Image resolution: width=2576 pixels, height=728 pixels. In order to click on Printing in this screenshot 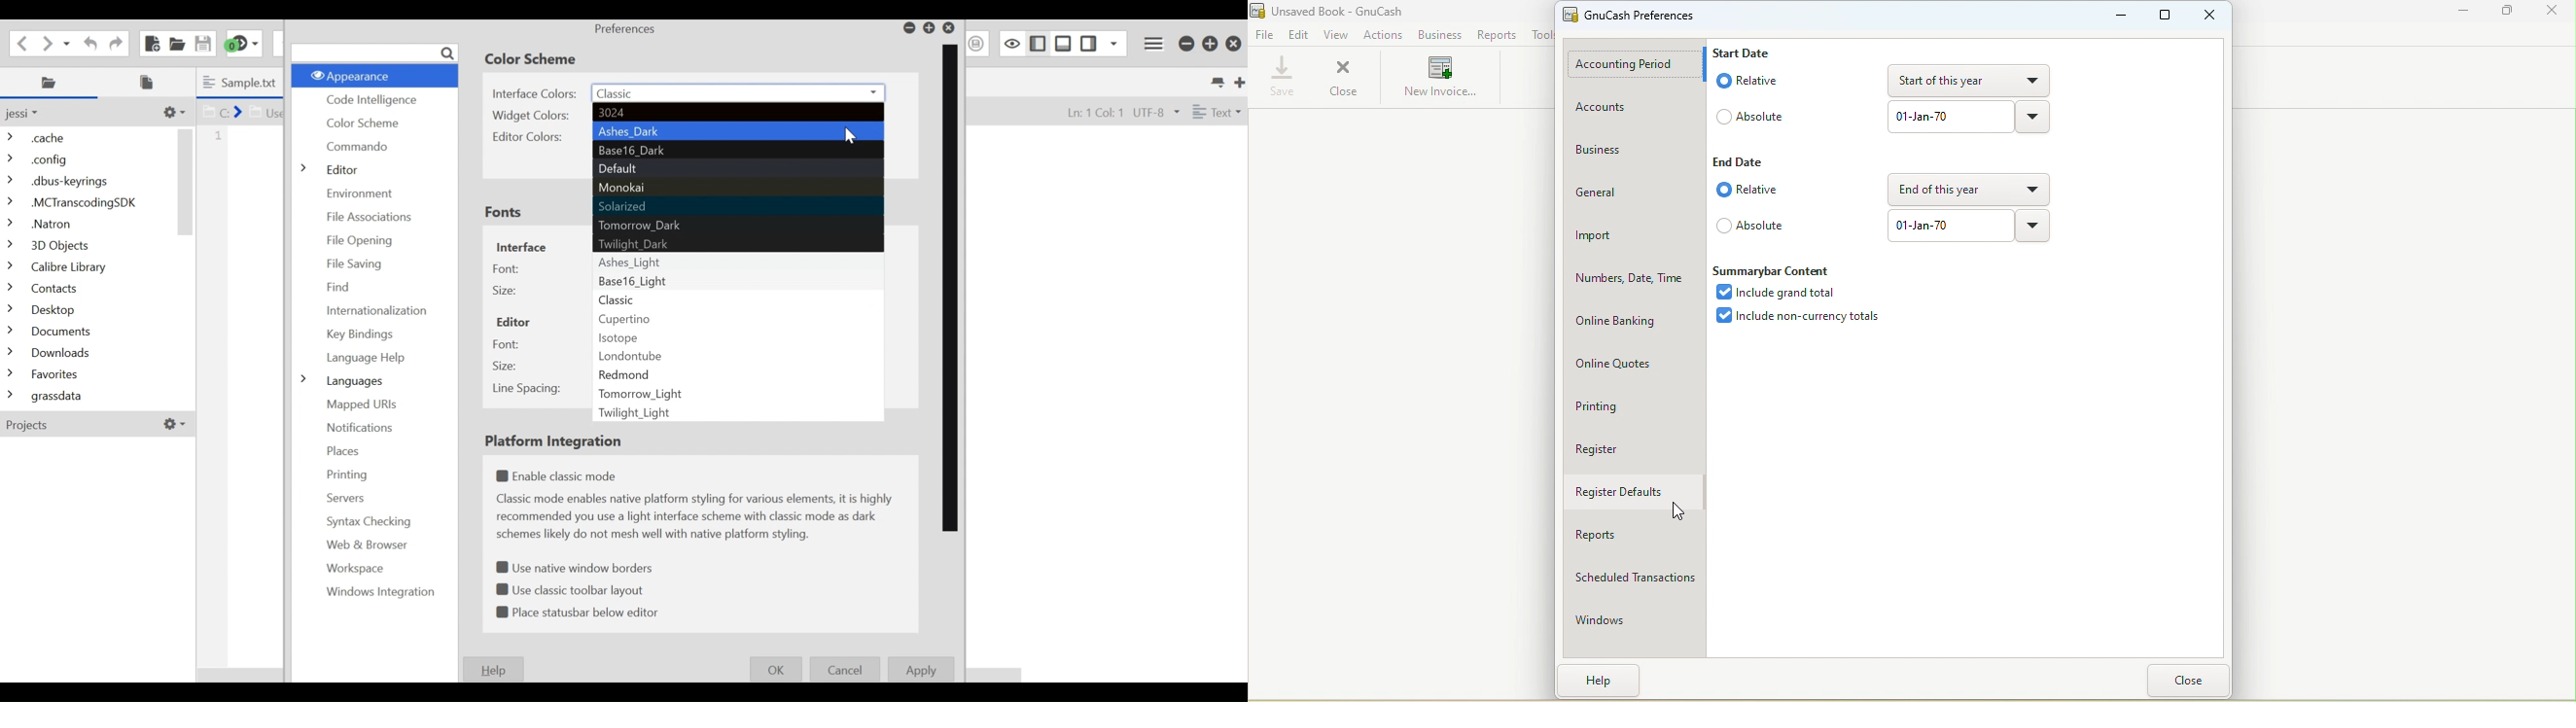, I will do `click(1633, 409)`.